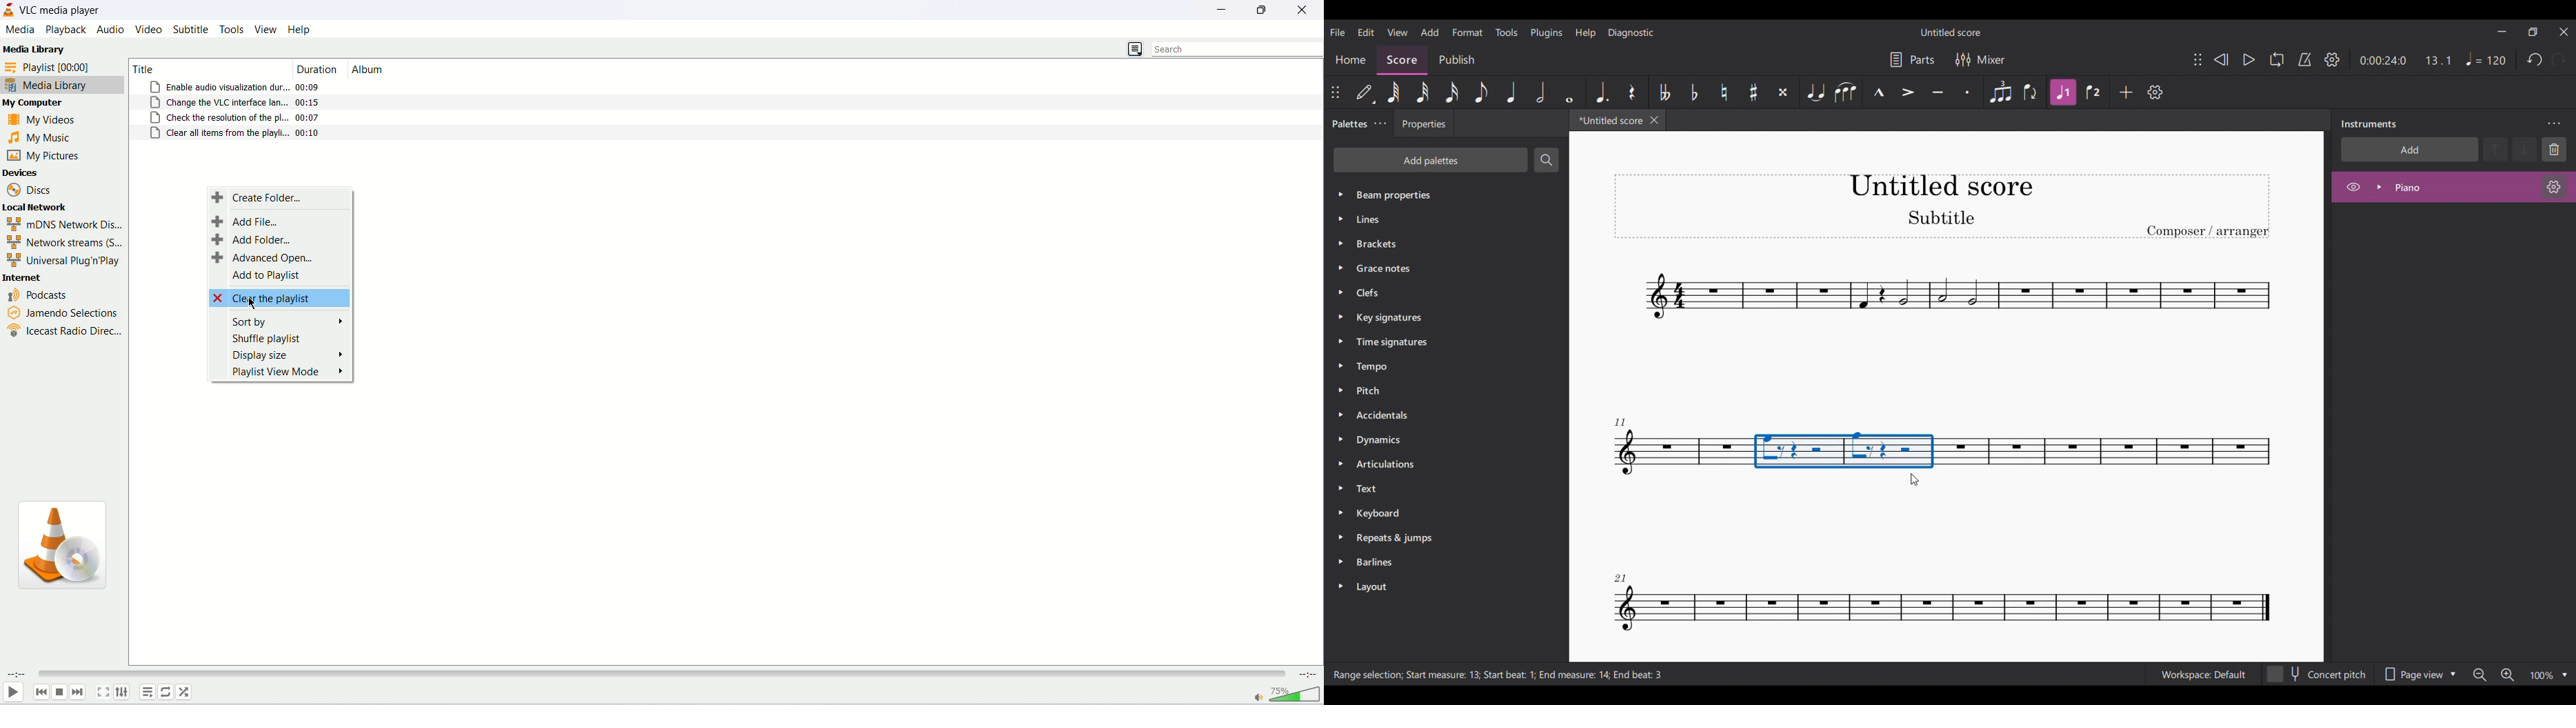 Image resolution: width=2576 pixels, height=728 pixels. What do you see at coordinates (1430, 32) in the screenshot?
I see `Add menu` at bounding box center [1430, 32].